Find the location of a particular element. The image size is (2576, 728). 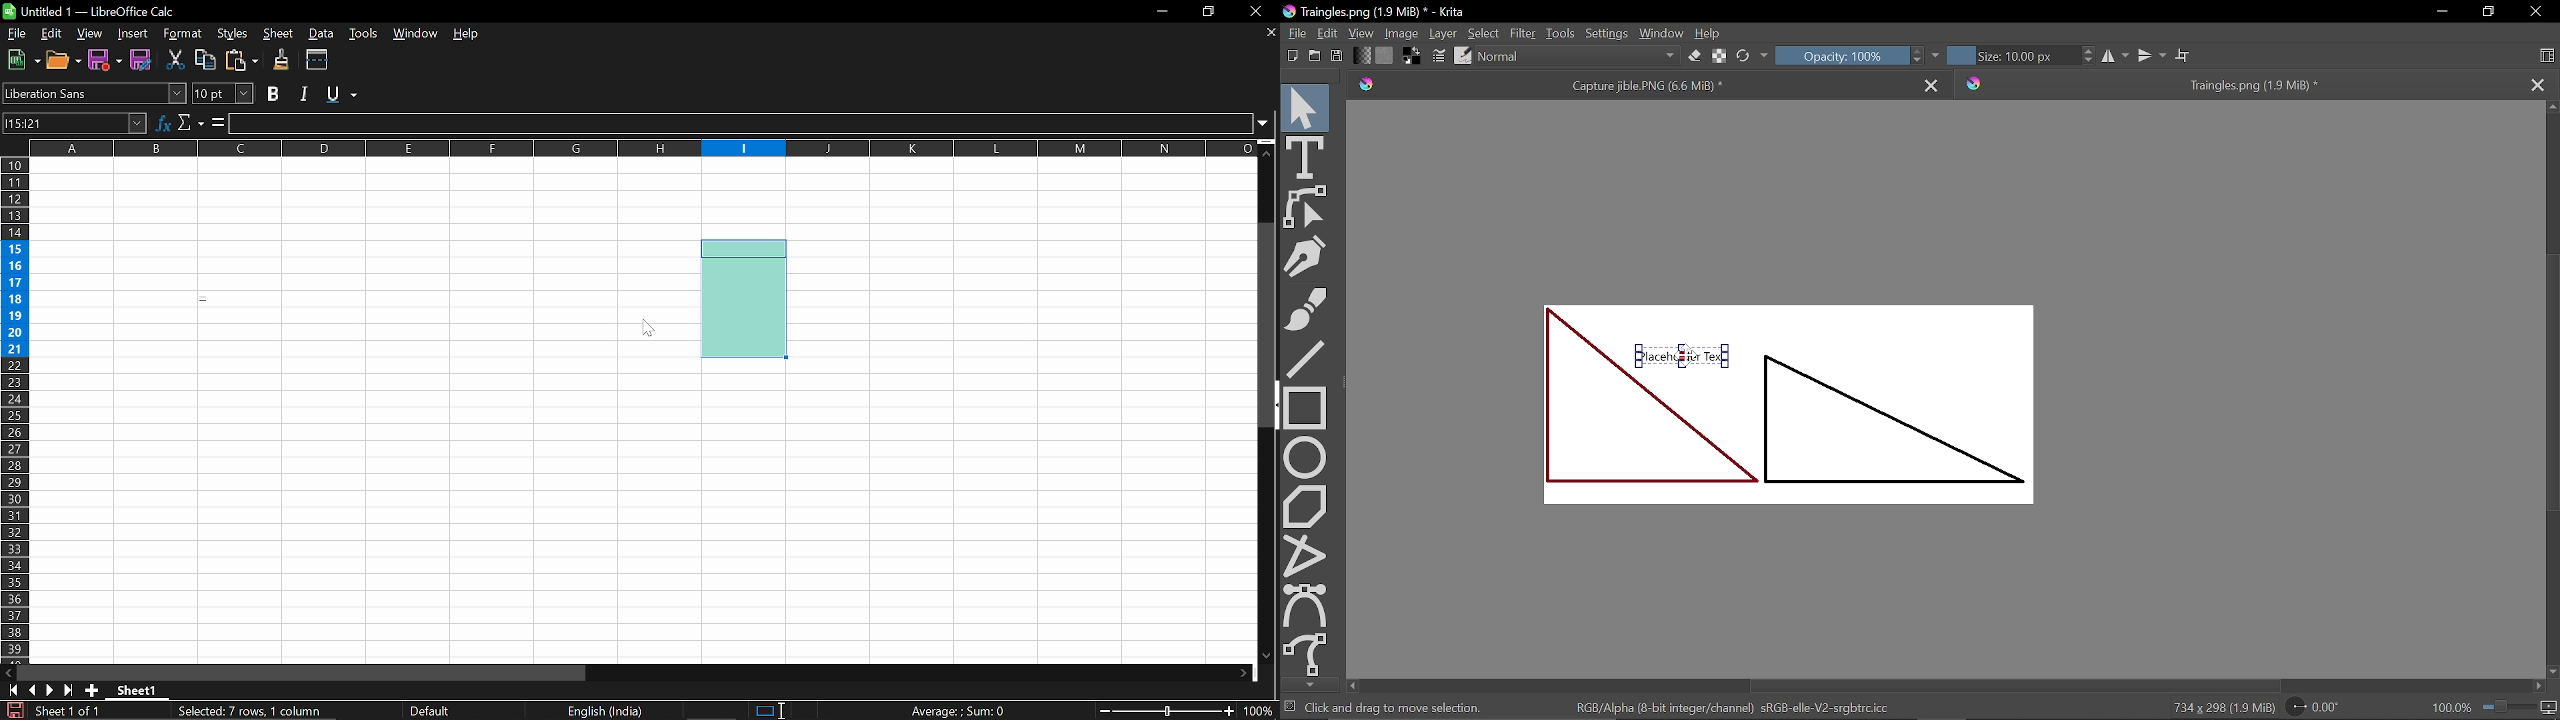

New document is located at coordinates (1290, 56).